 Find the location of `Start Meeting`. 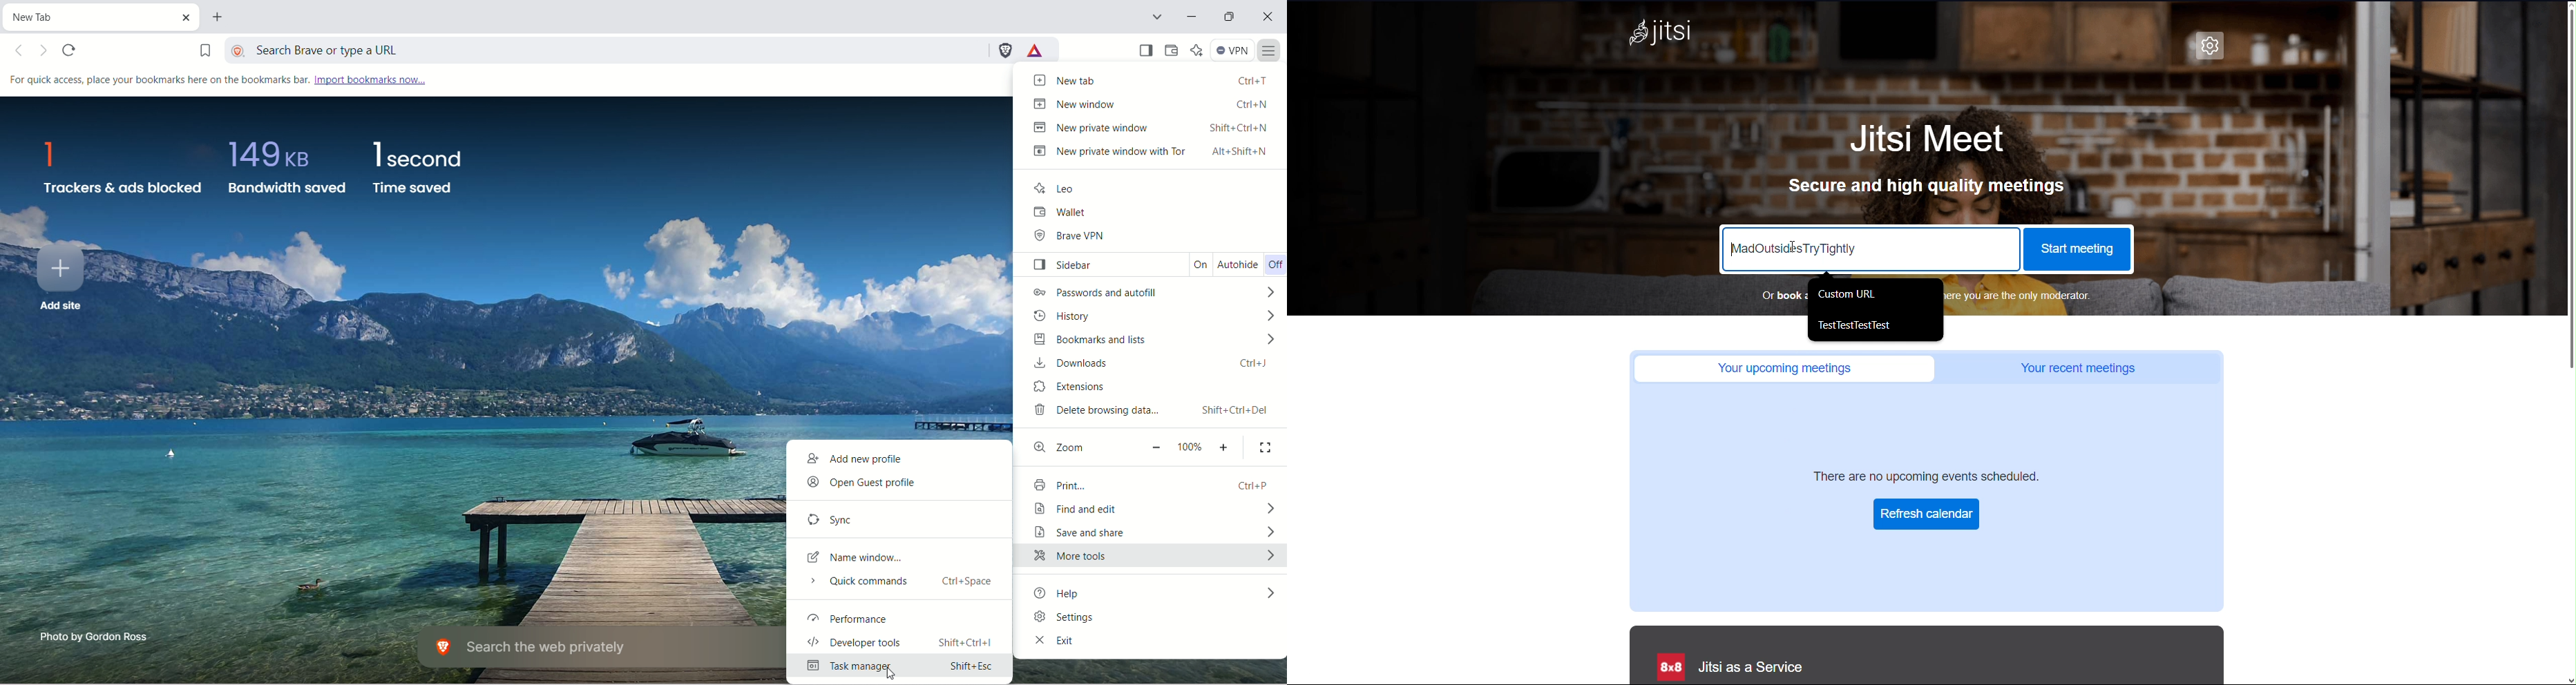

Start Meeting is located at coordinates (2079, 251).